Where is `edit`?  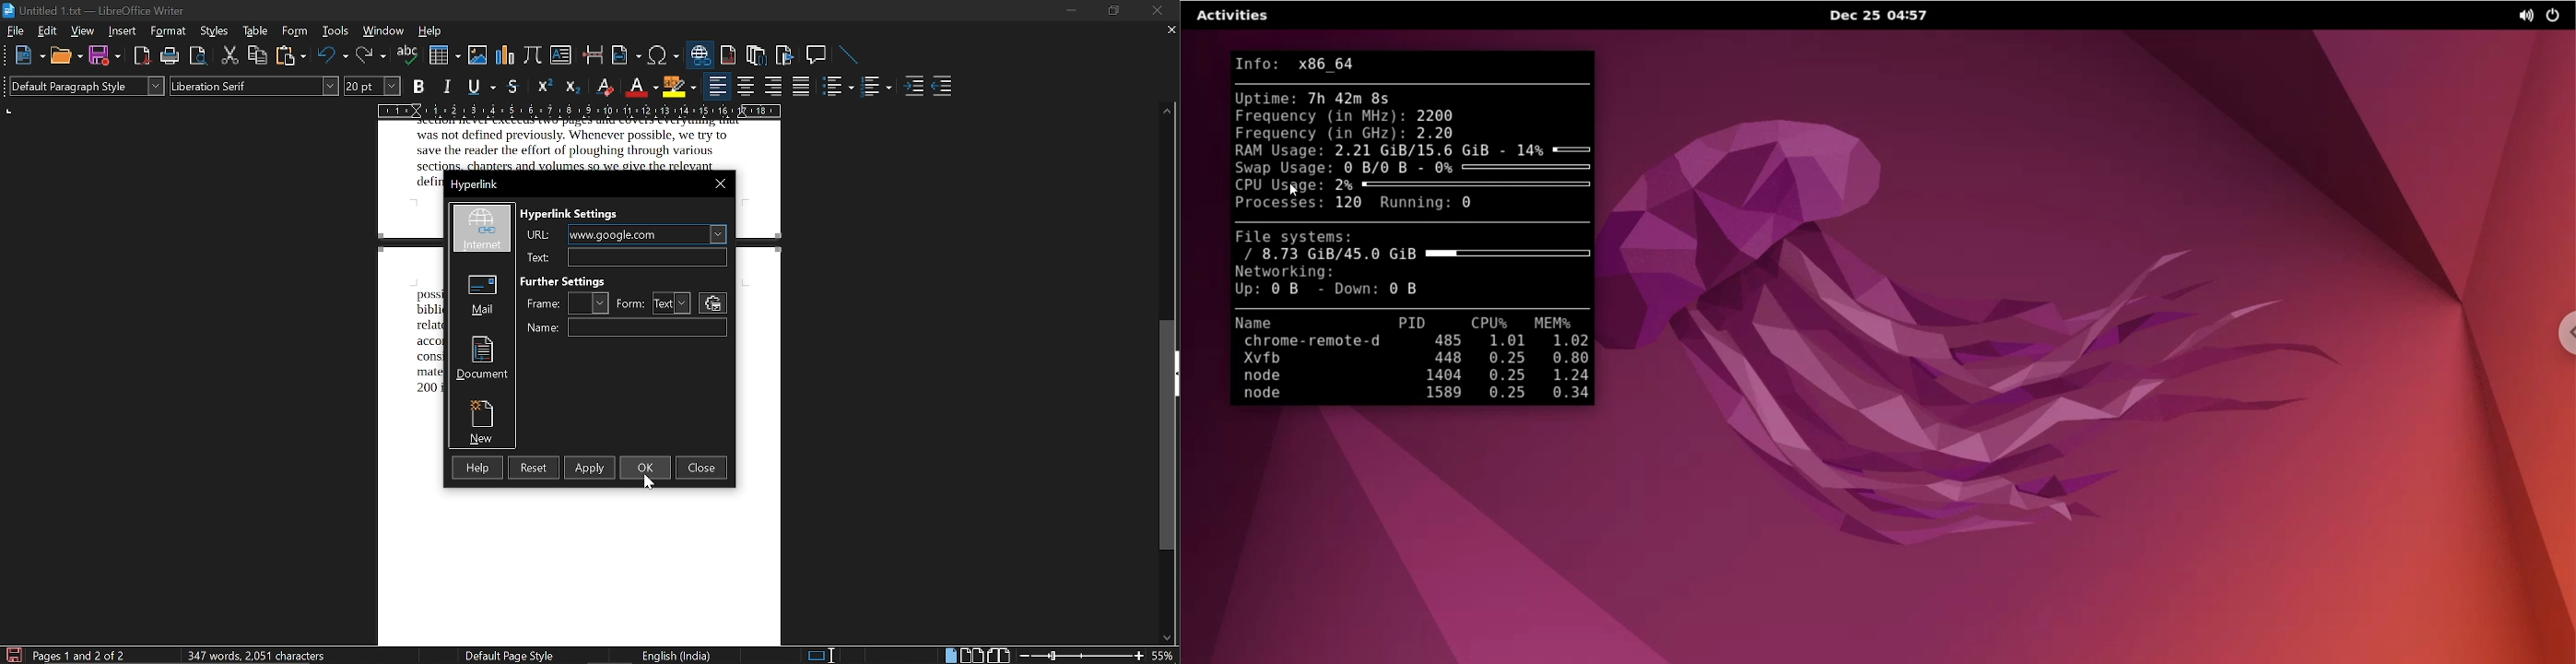
edit is located at coordinates (46, 30).